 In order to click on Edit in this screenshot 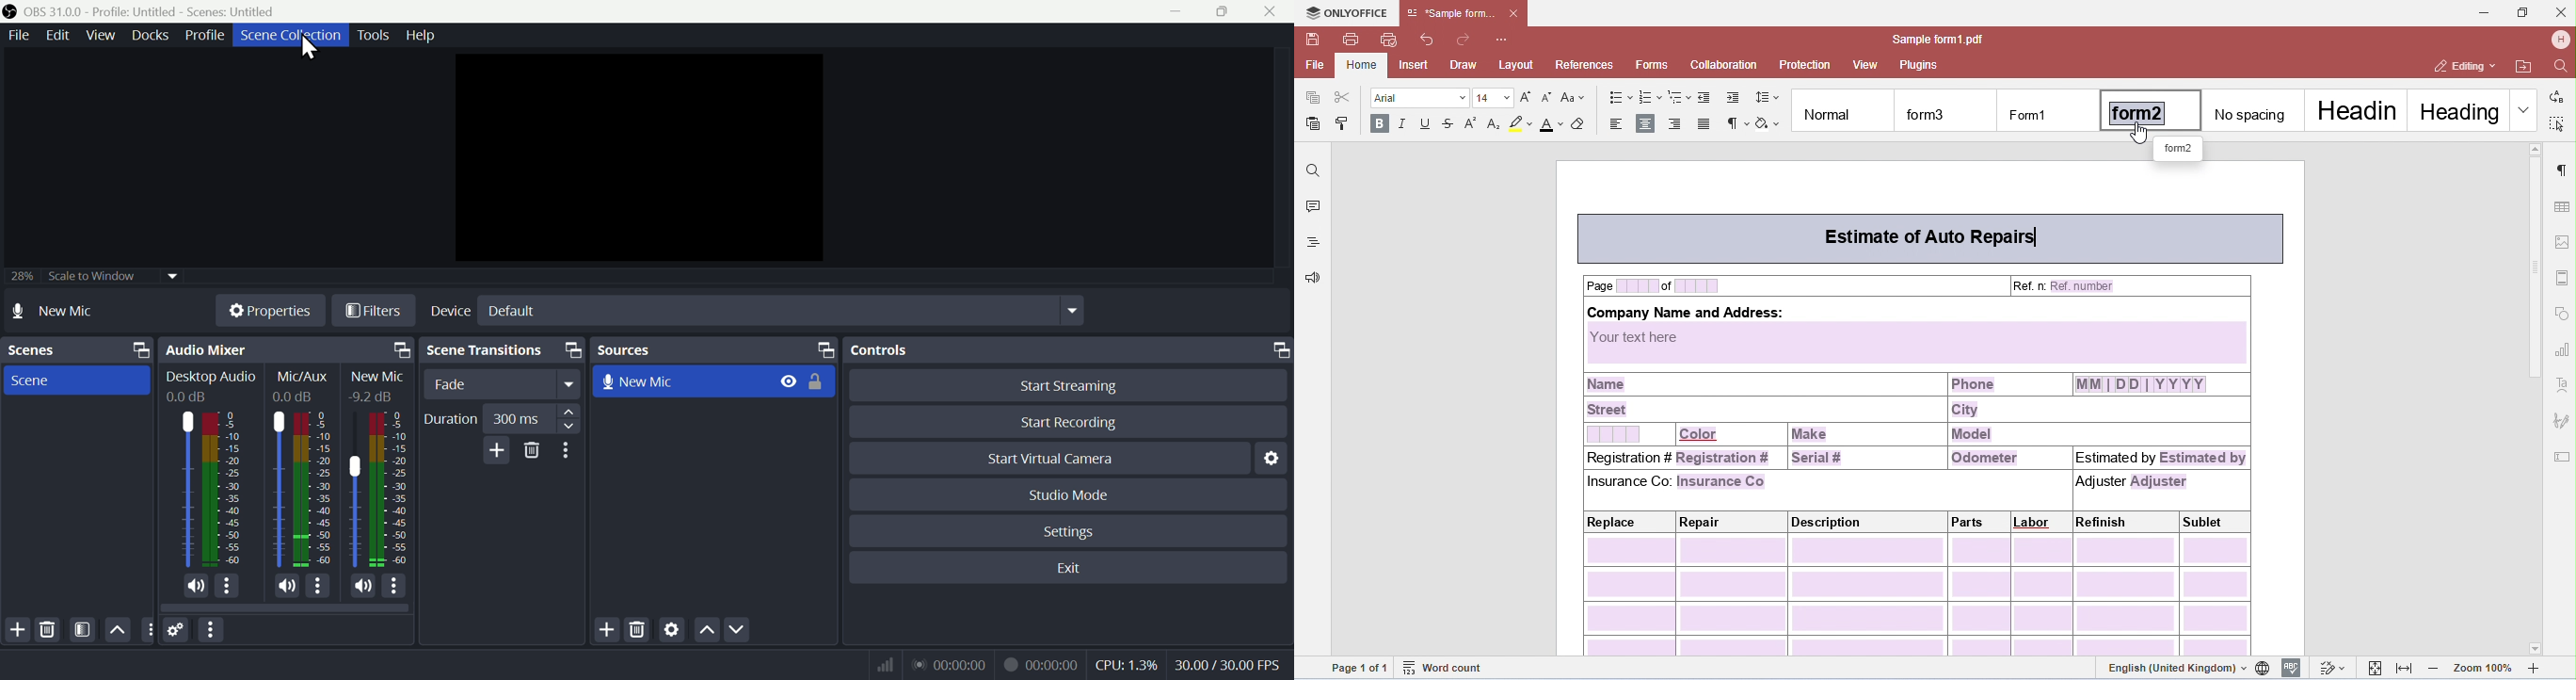, I will do `click(51, 37)`.